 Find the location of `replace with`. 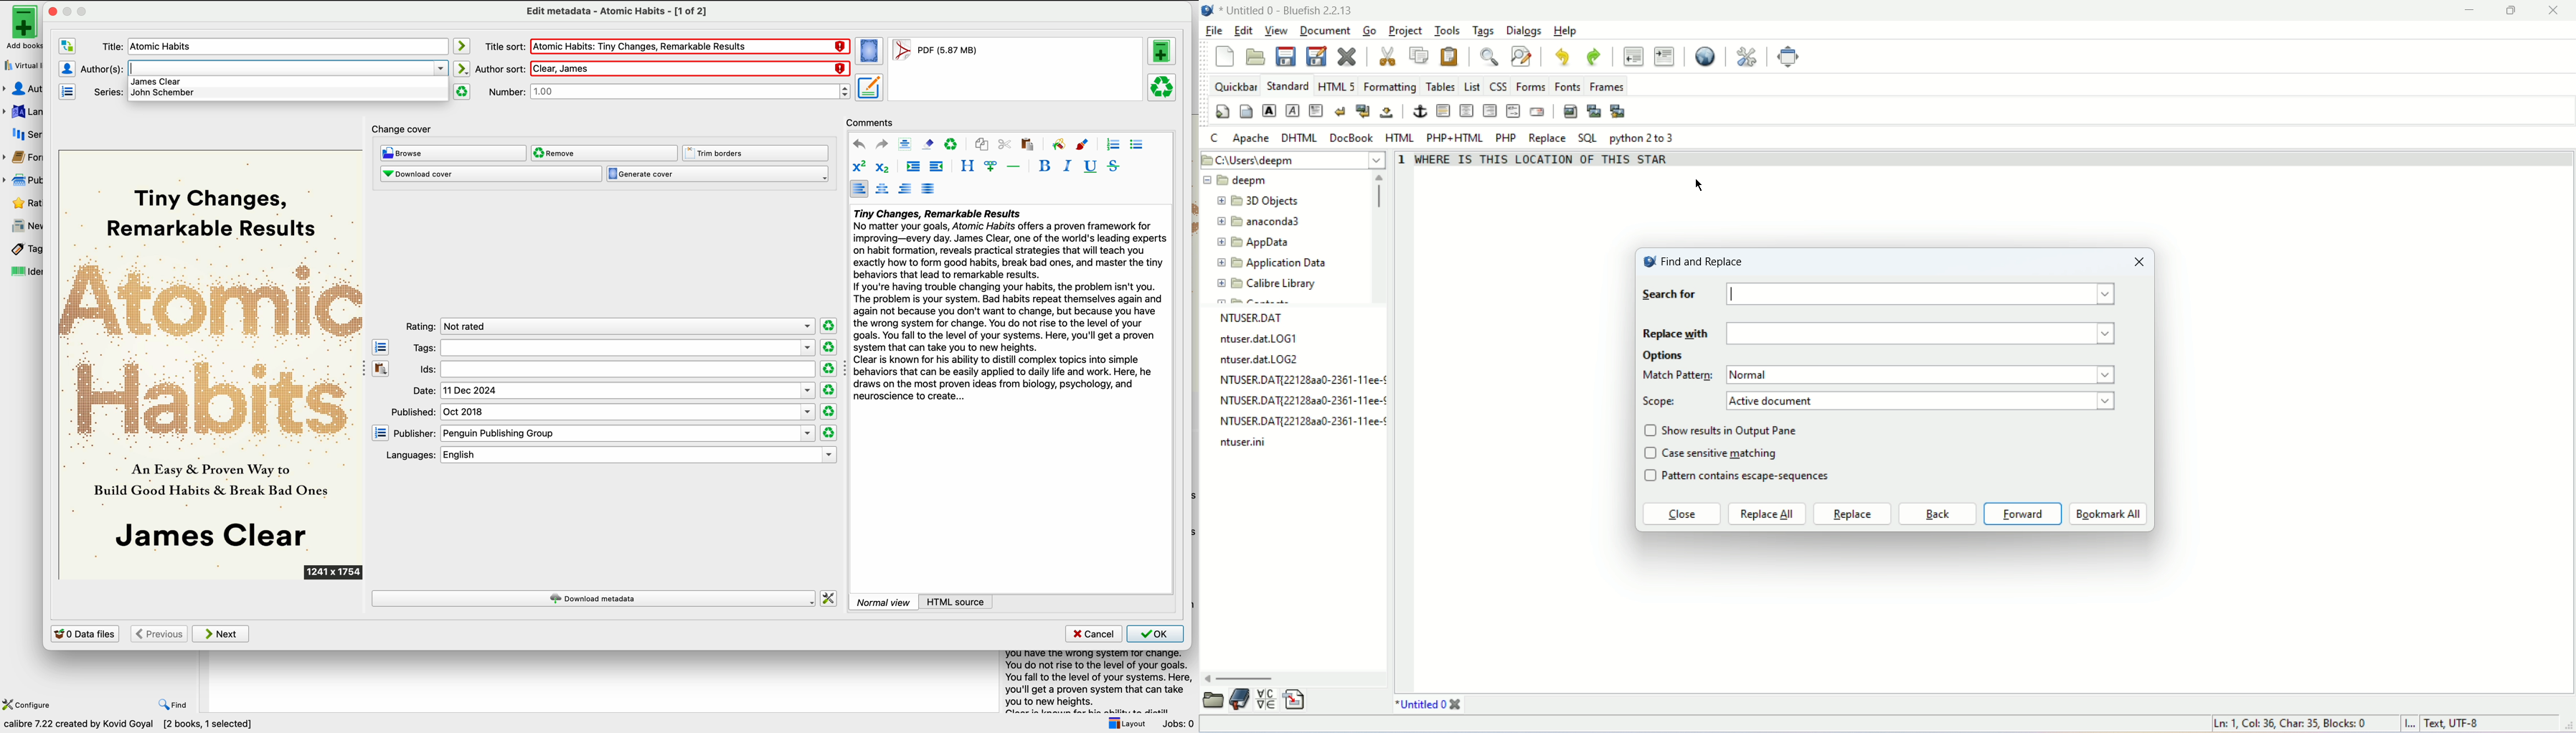

replace with is located at coordinates (1675, 332).